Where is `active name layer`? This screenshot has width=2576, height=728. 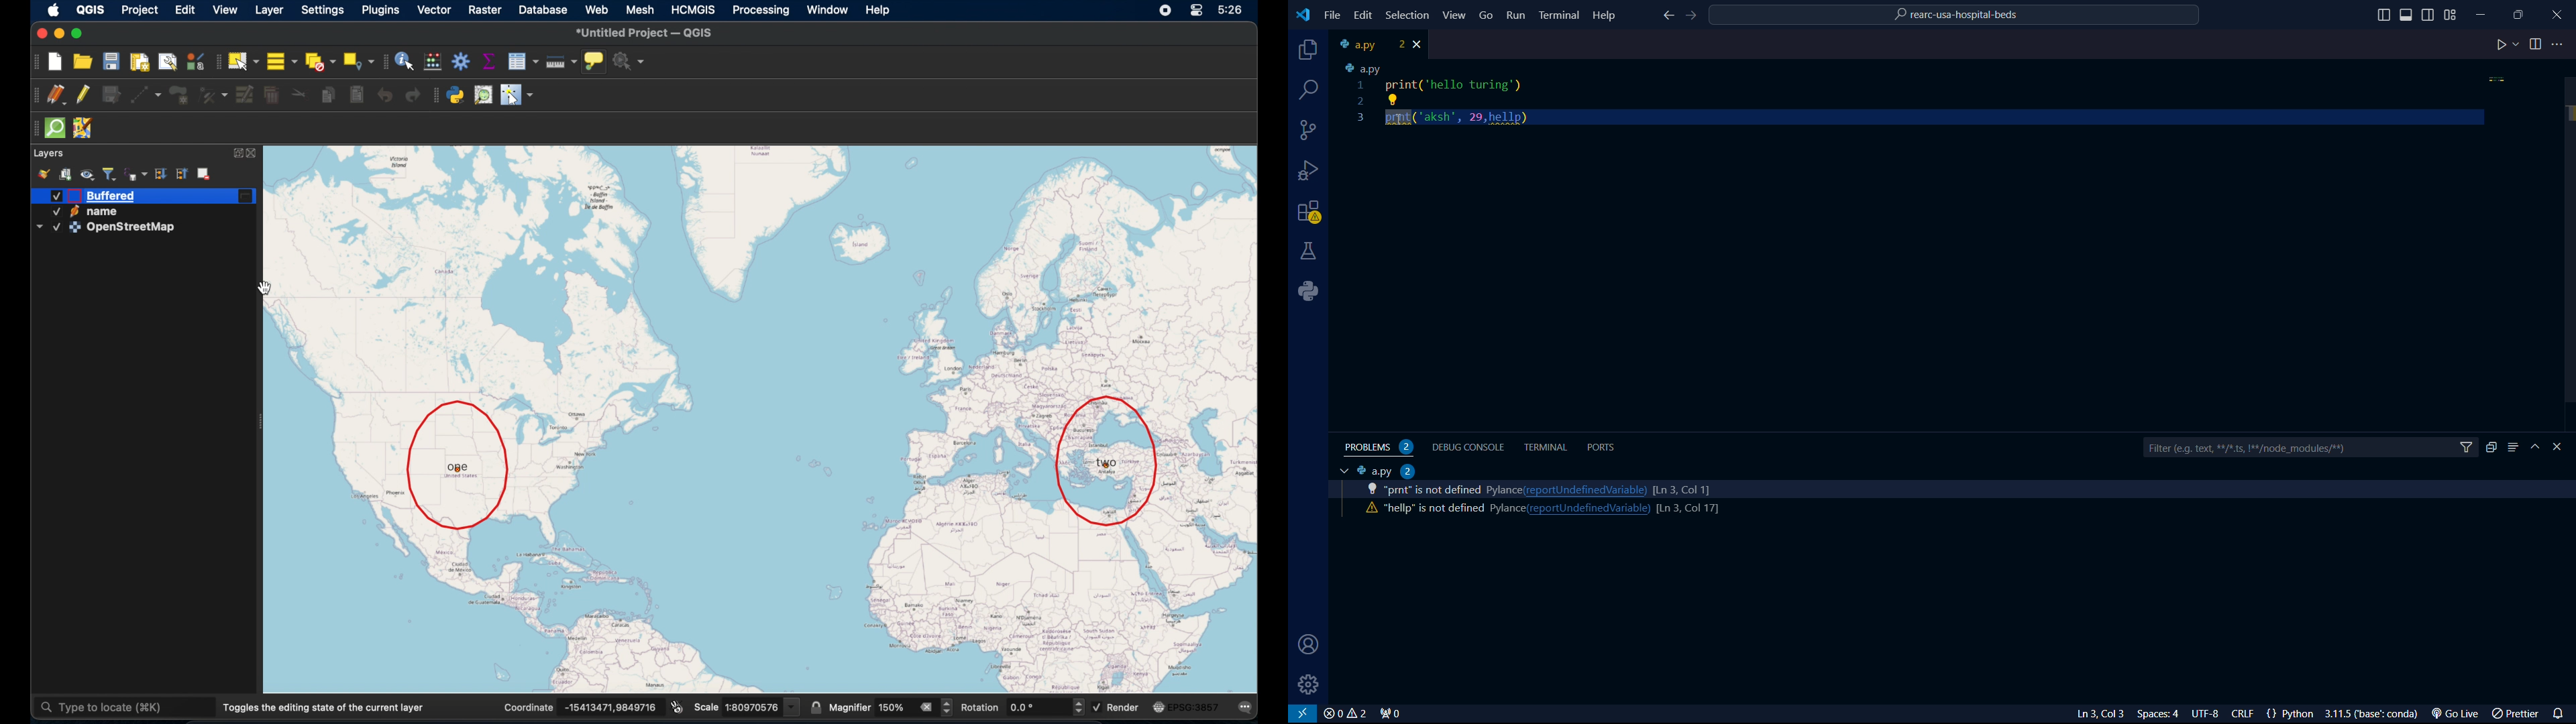
active name layer is located at coordinates (82, 211).